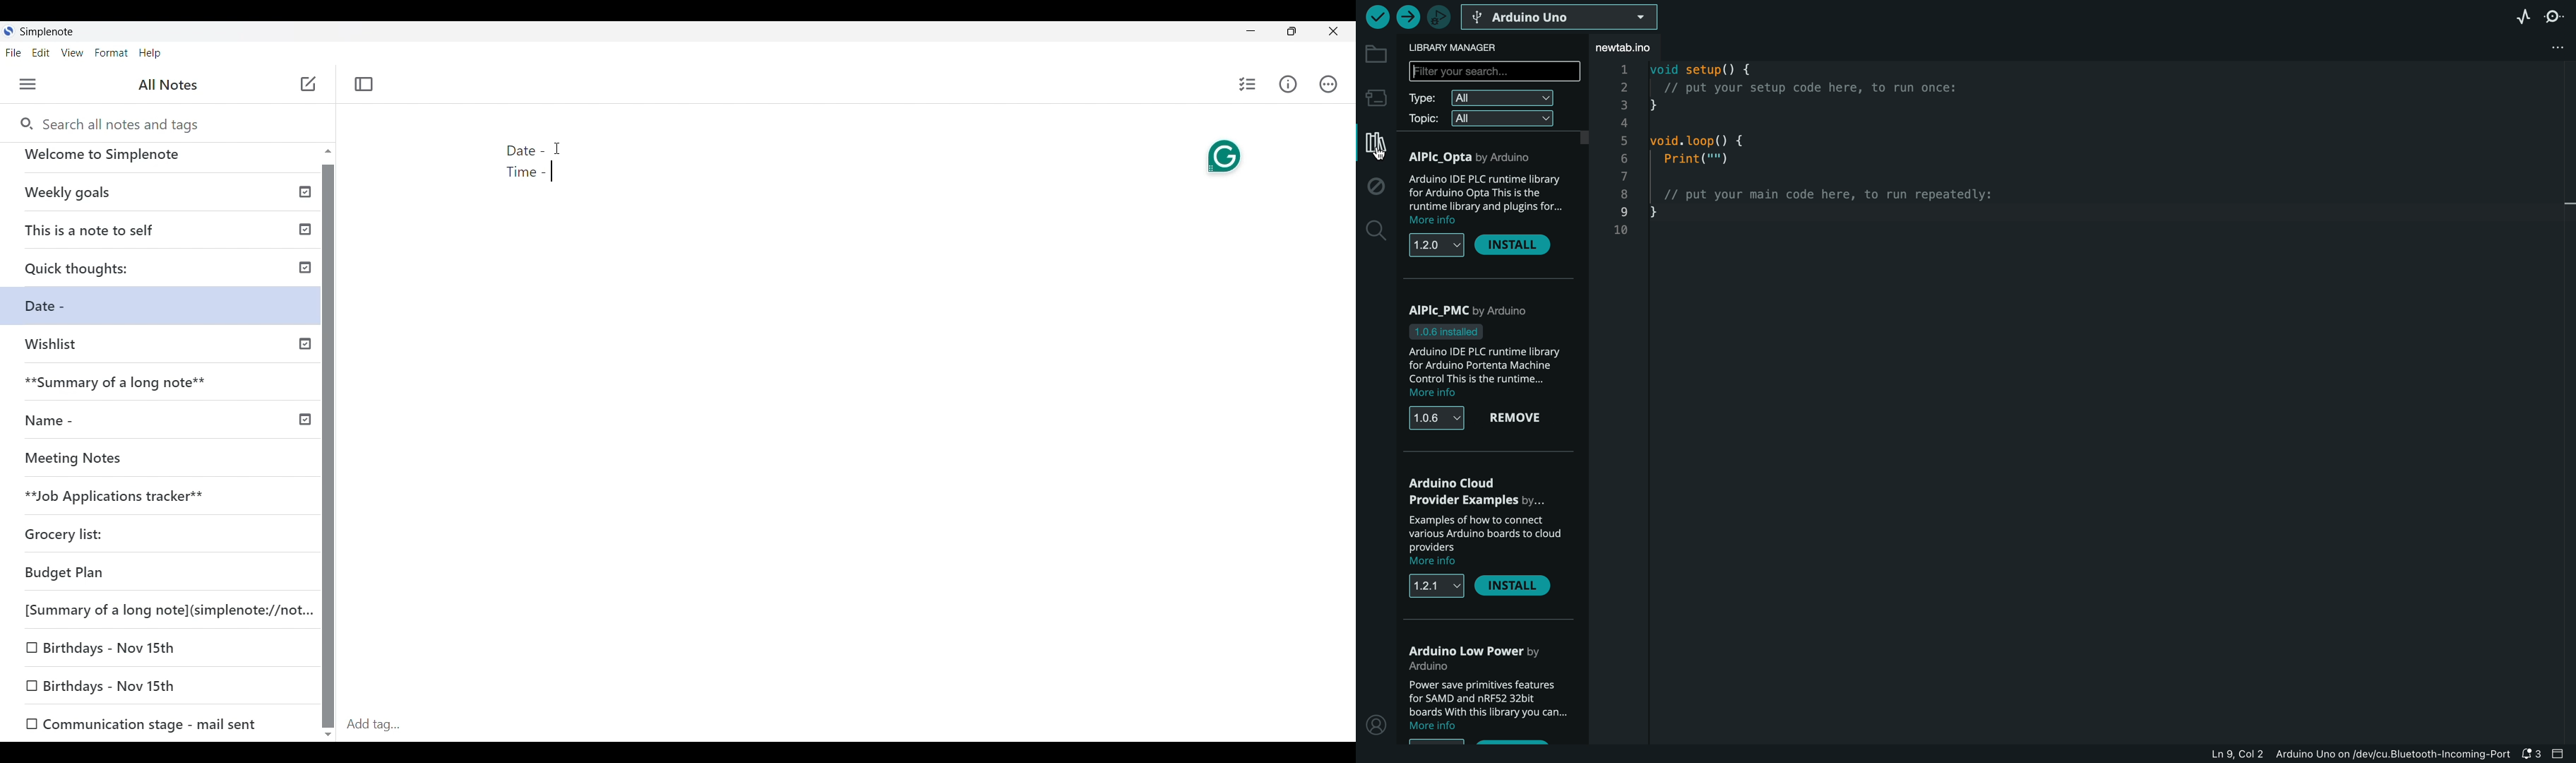 This screenshot has width=2576, height=784. Describe the element at coordinates (8, 30) in the screenshot. I see `Software logo` at that location.